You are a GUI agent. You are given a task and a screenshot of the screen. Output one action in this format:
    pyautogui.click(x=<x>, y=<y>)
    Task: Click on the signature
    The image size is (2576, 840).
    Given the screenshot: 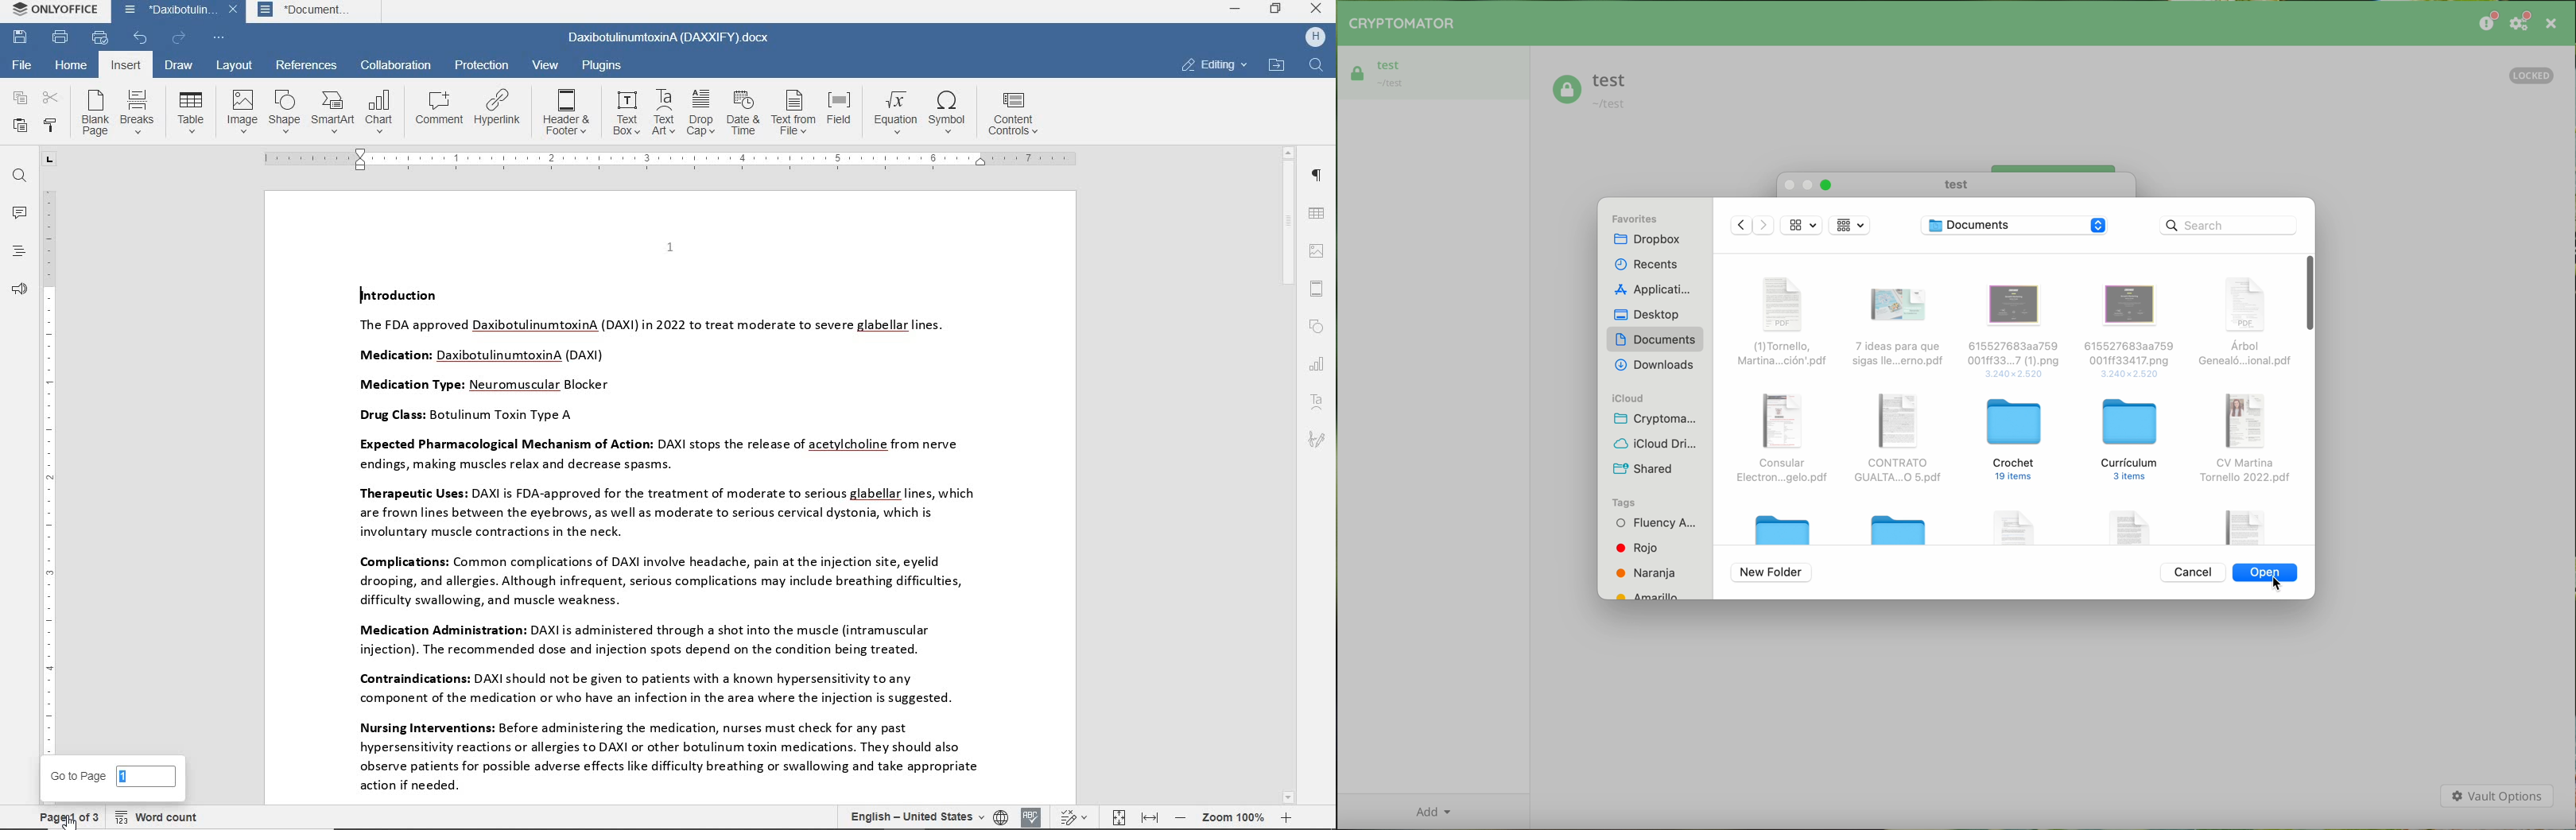 What is the action you would take?
    pyautogui.click(x=1317, y=440)
    